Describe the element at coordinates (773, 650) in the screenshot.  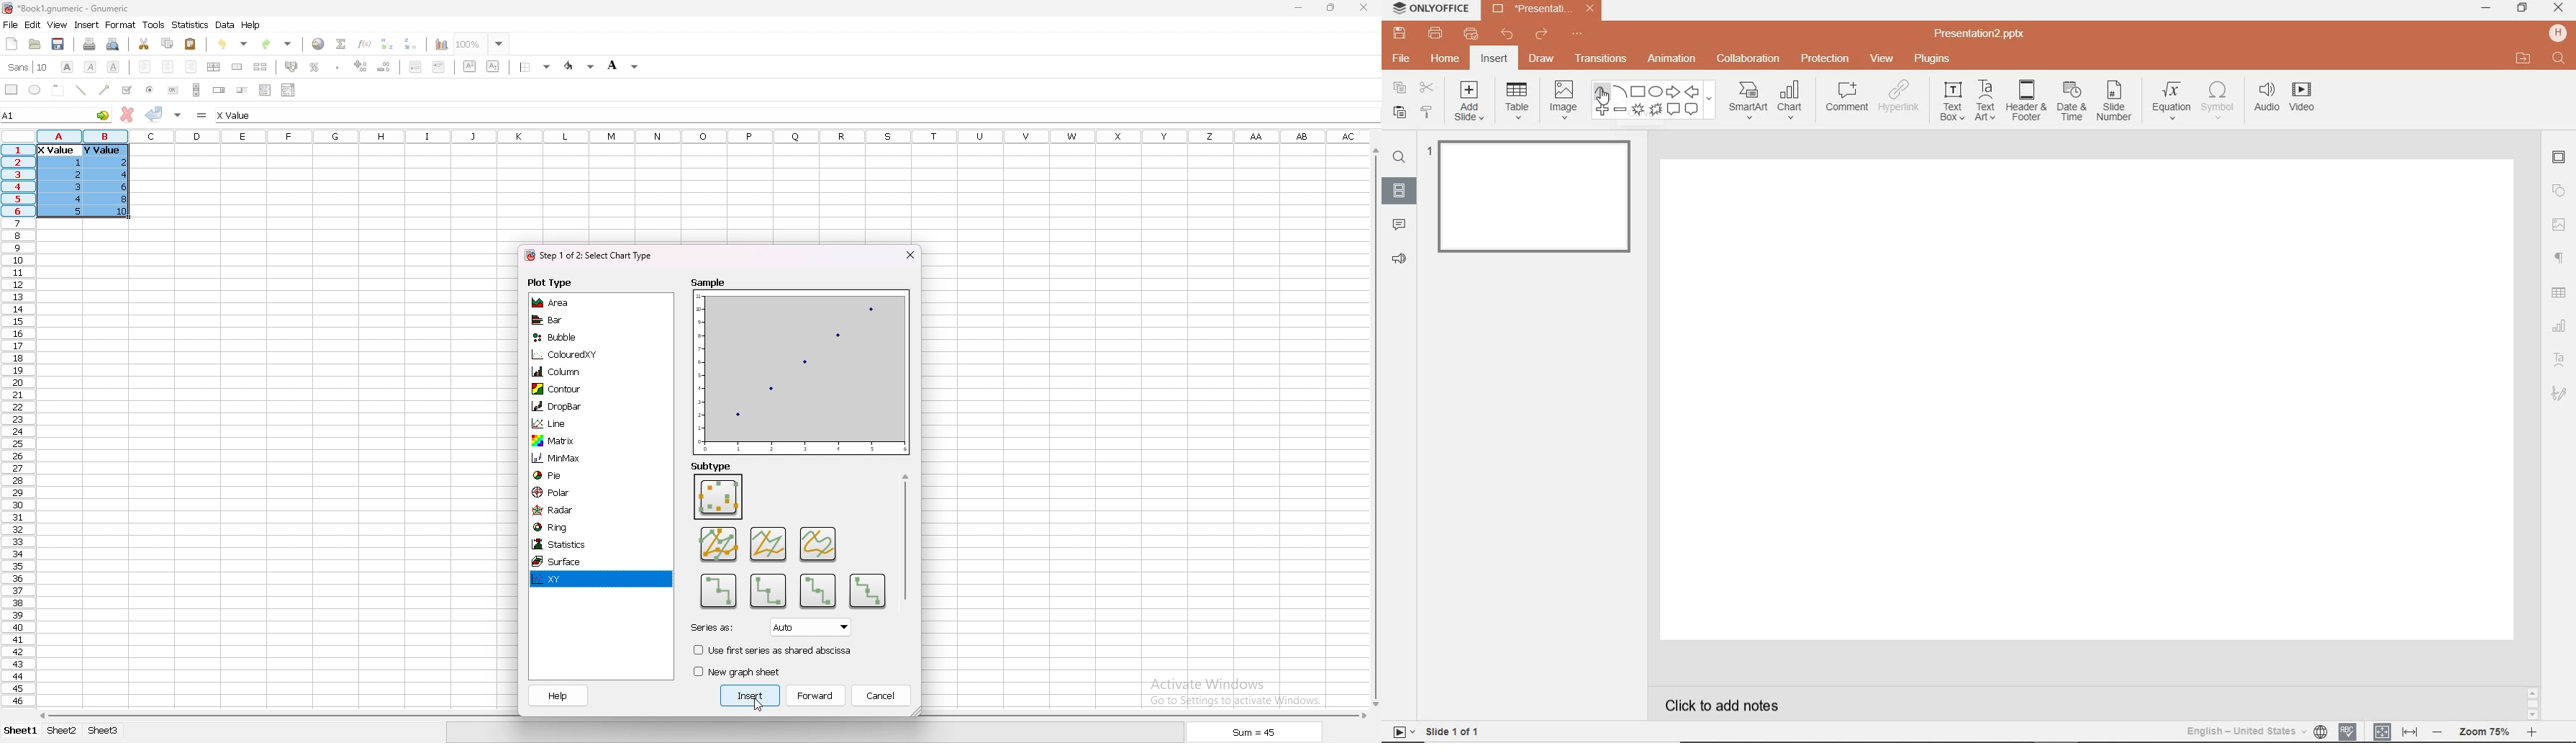
I see `use first series as shared abscissa` at that location.